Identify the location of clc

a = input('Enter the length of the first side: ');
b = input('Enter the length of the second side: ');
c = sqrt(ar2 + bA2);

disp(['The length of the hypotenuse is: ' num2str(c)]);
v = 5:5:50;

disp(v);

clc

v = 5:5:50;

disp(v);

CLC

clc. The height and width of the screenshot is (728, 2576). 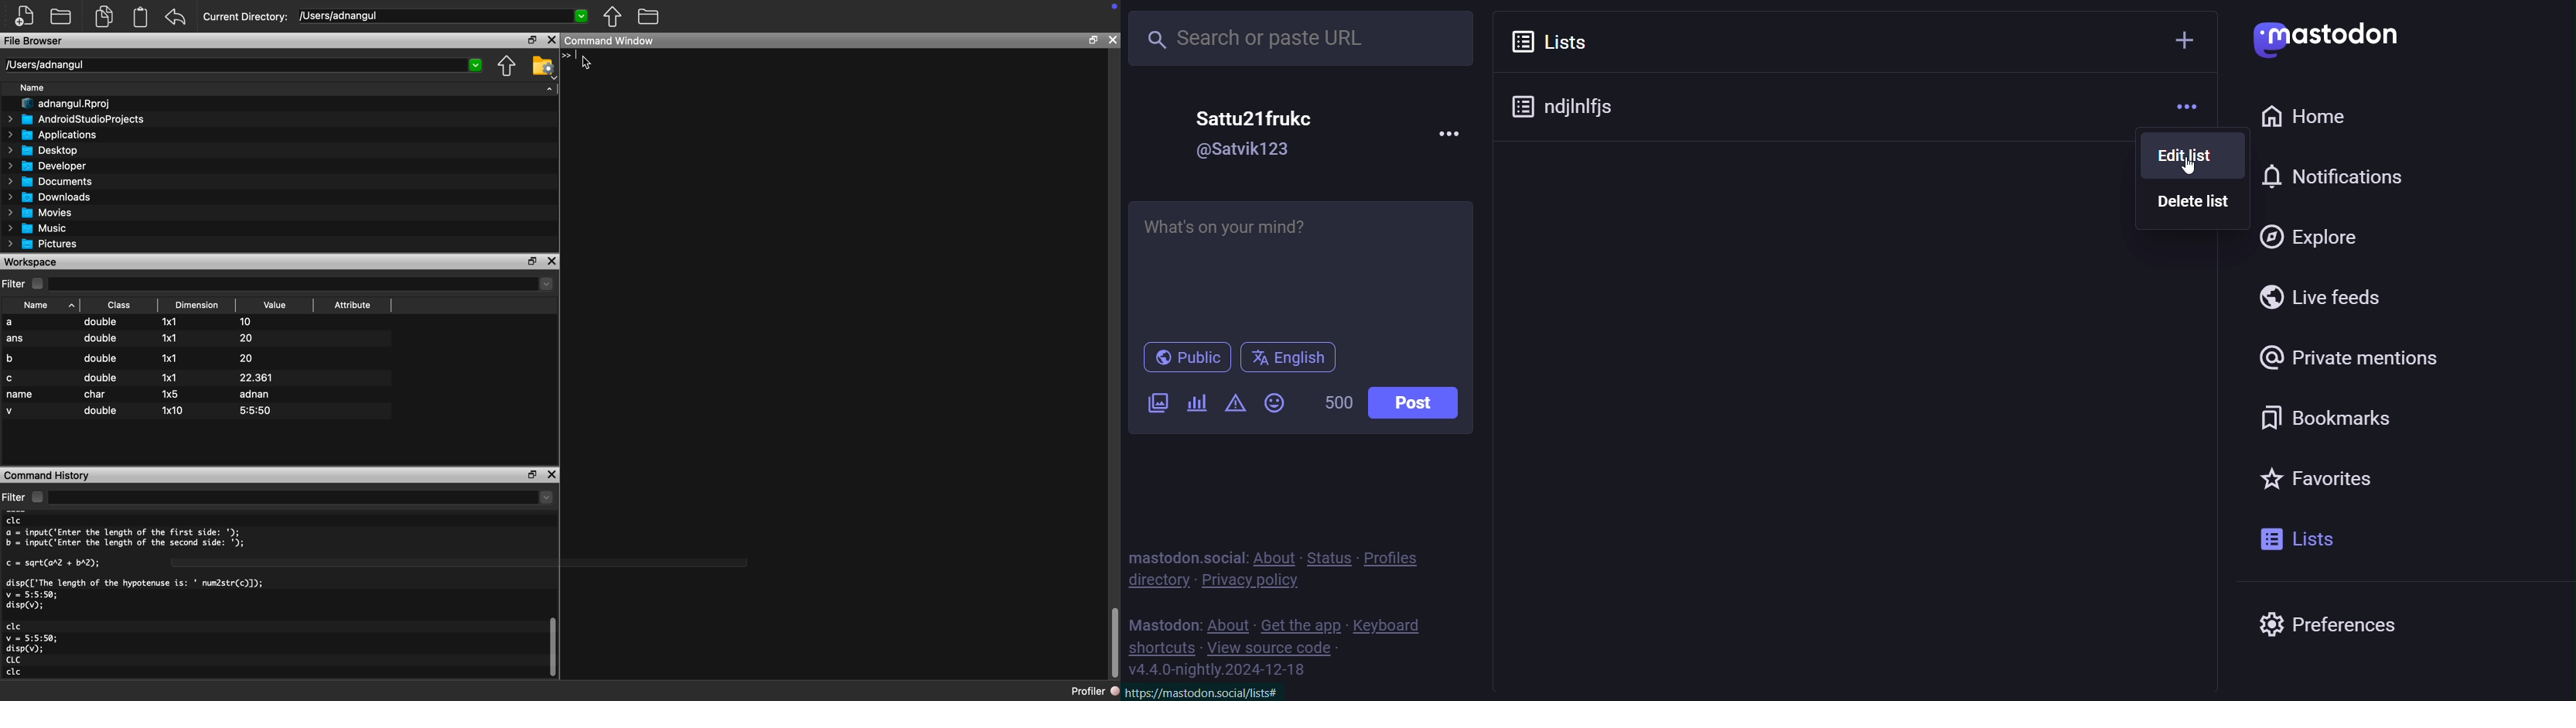
(166, 598).